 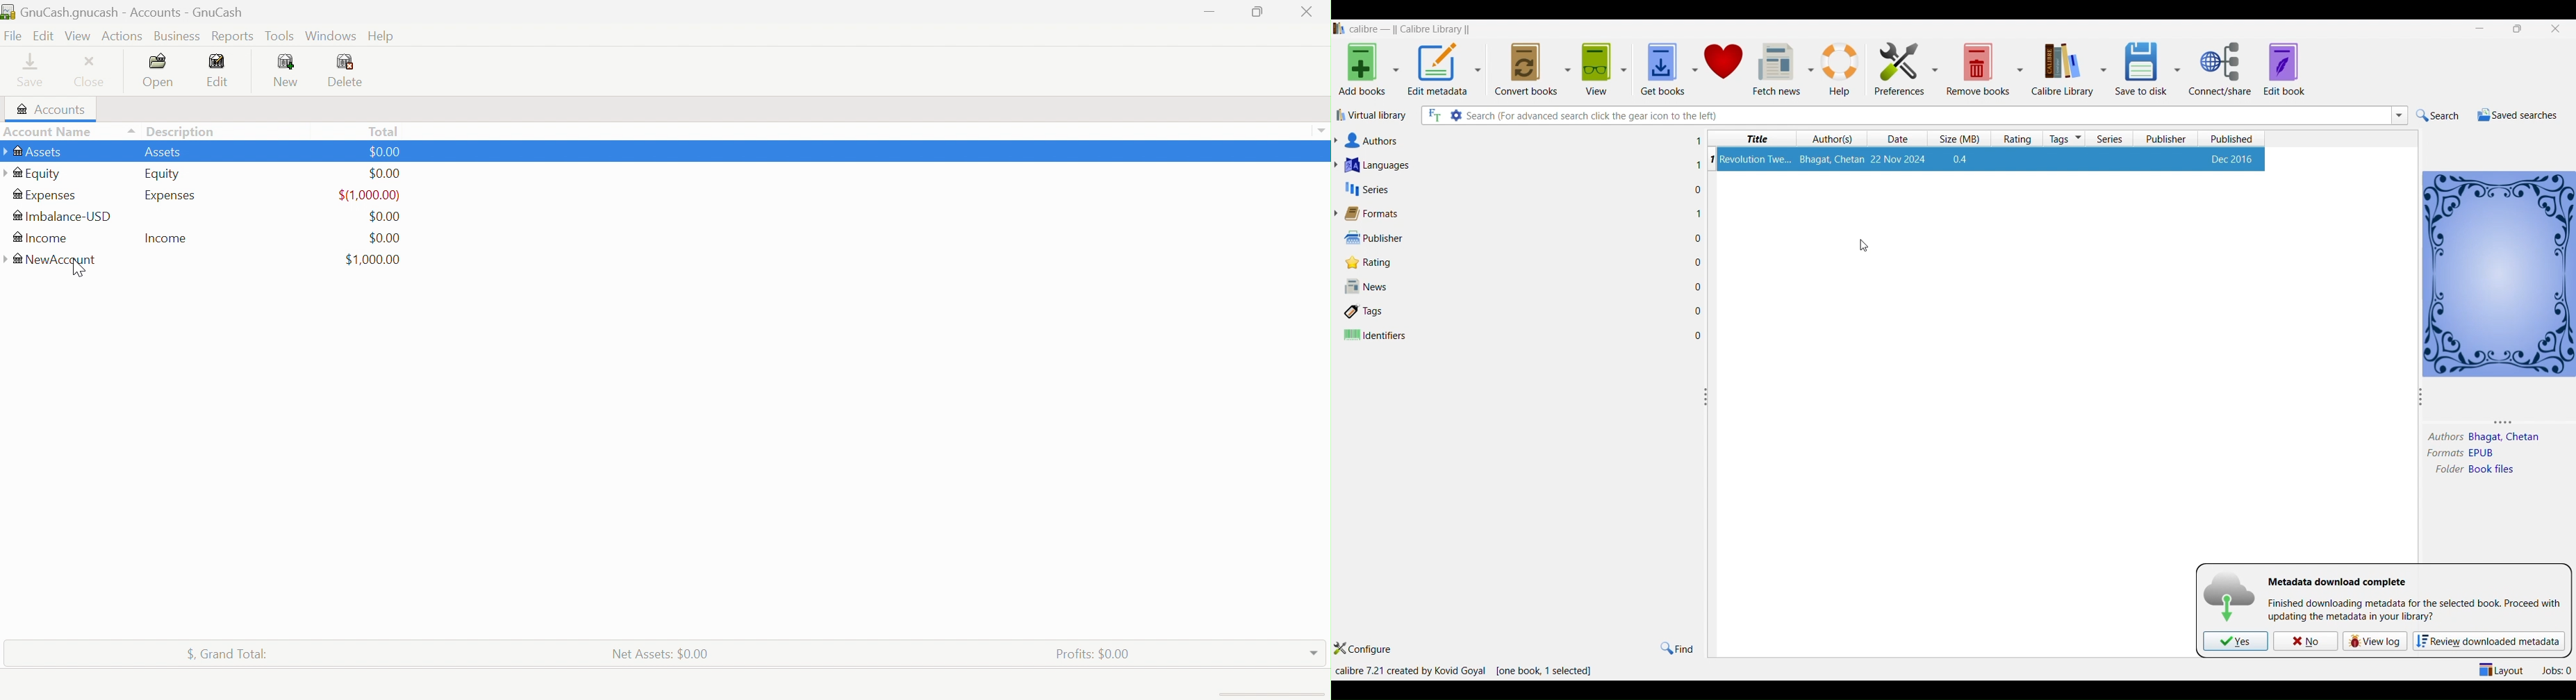 I want to click on Restore down, so click(x=1258, y=12).